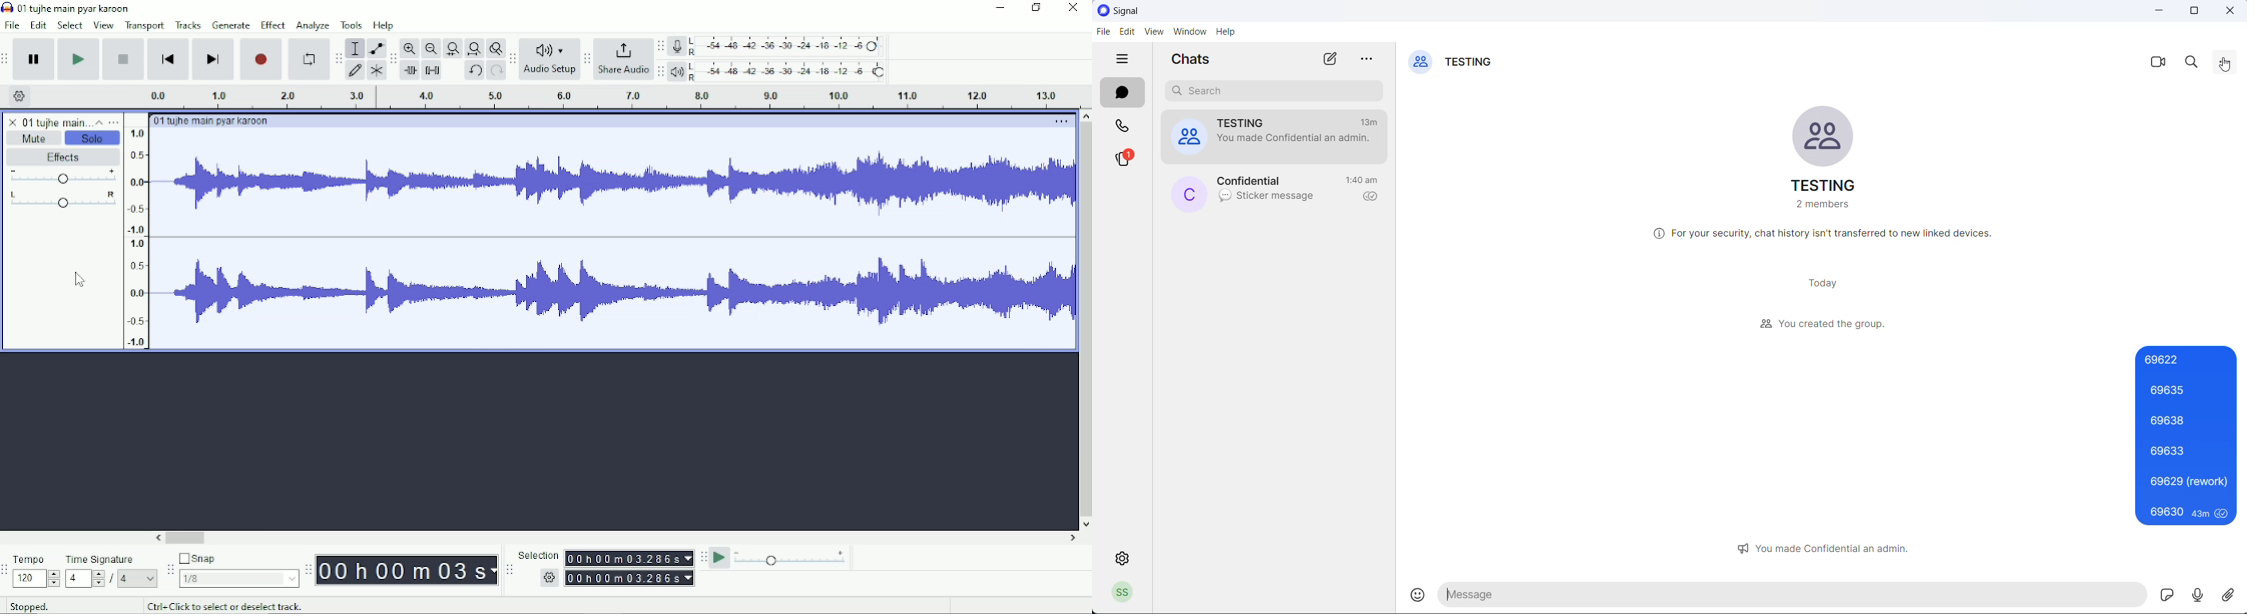 Image resolution: width=2268 pixels, height=616 pixels. Describe the element at coordinates (111, 559) in the screenshot. I see `Time Signature` at that location.